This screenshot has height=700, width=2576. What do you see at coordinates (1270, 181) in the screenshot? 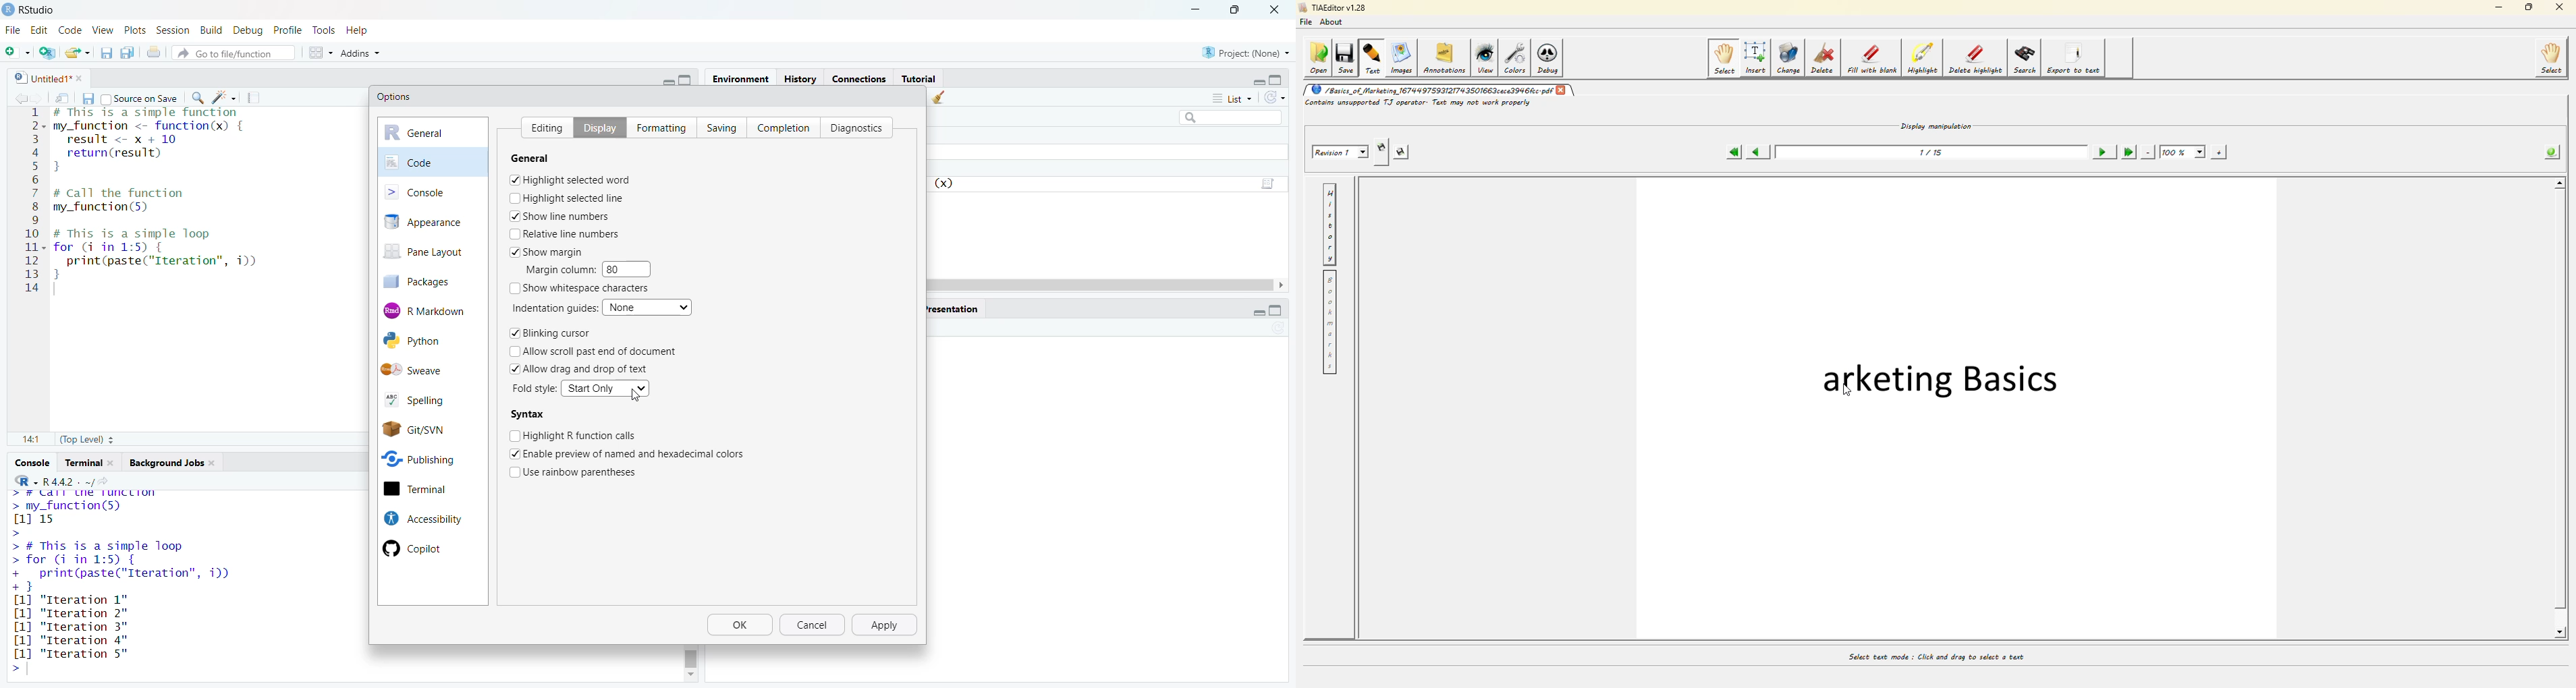
I see `script` at bounding box center [1270, 181].